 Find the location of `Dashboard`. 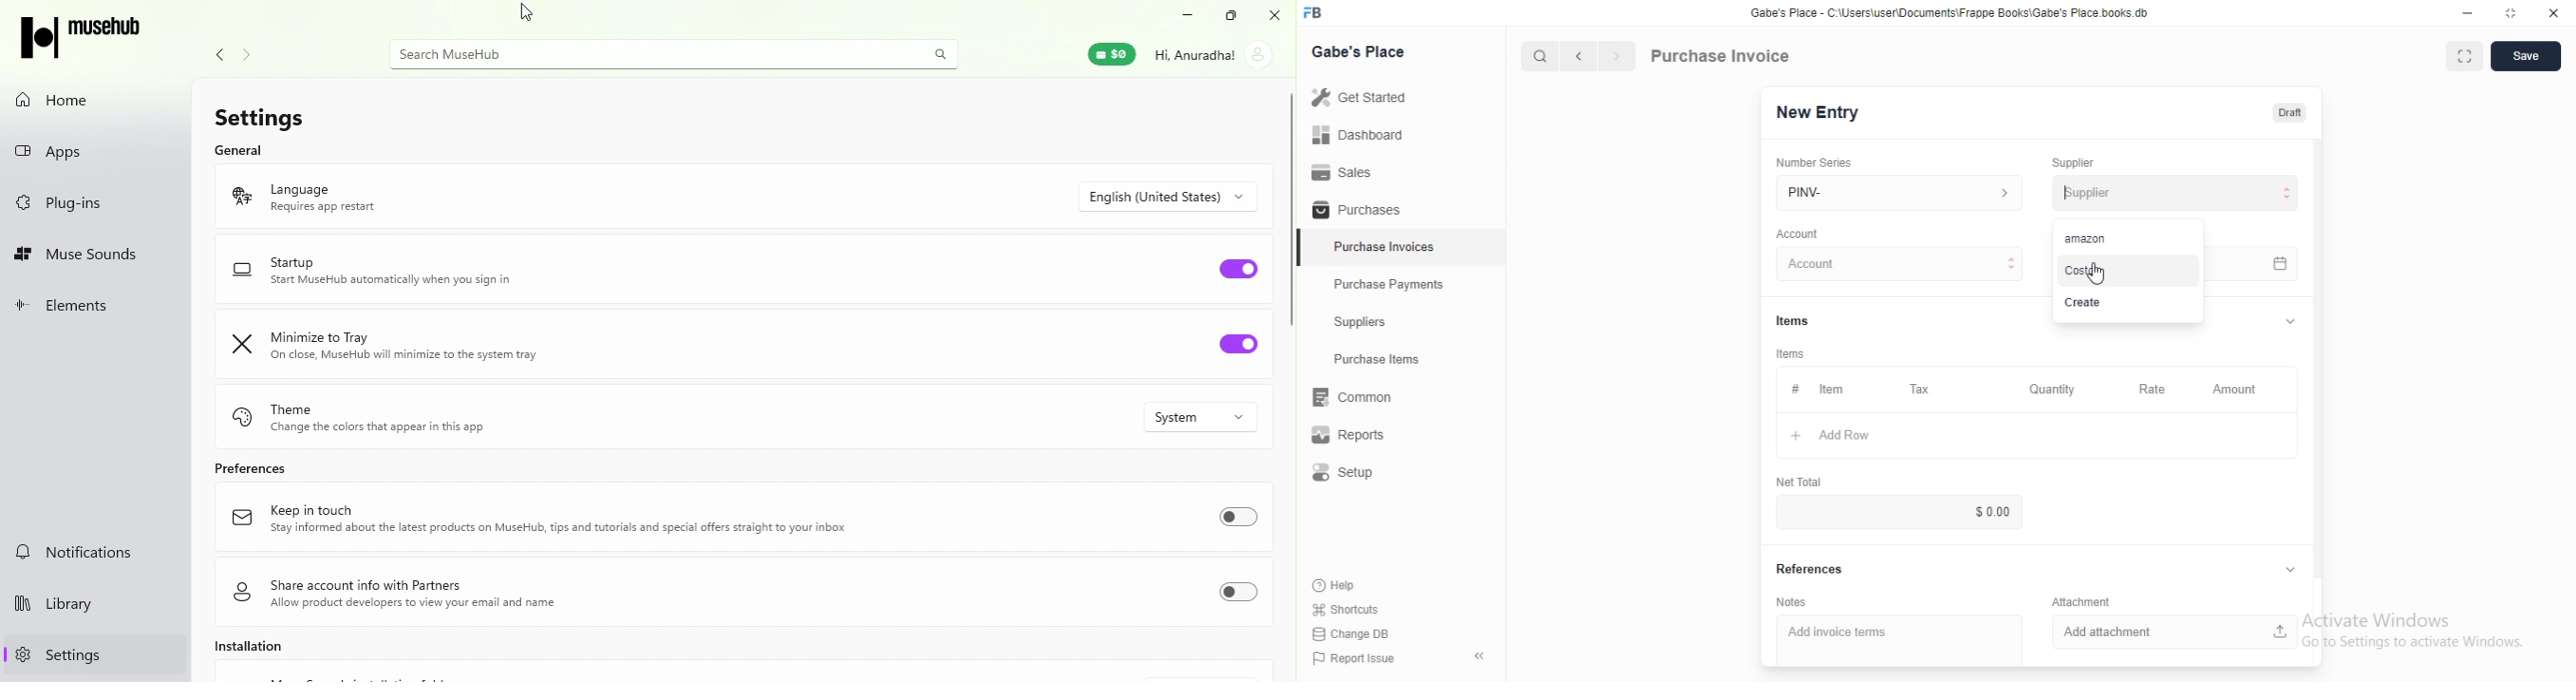

Dashboard is located at coordinates (1400, 134).